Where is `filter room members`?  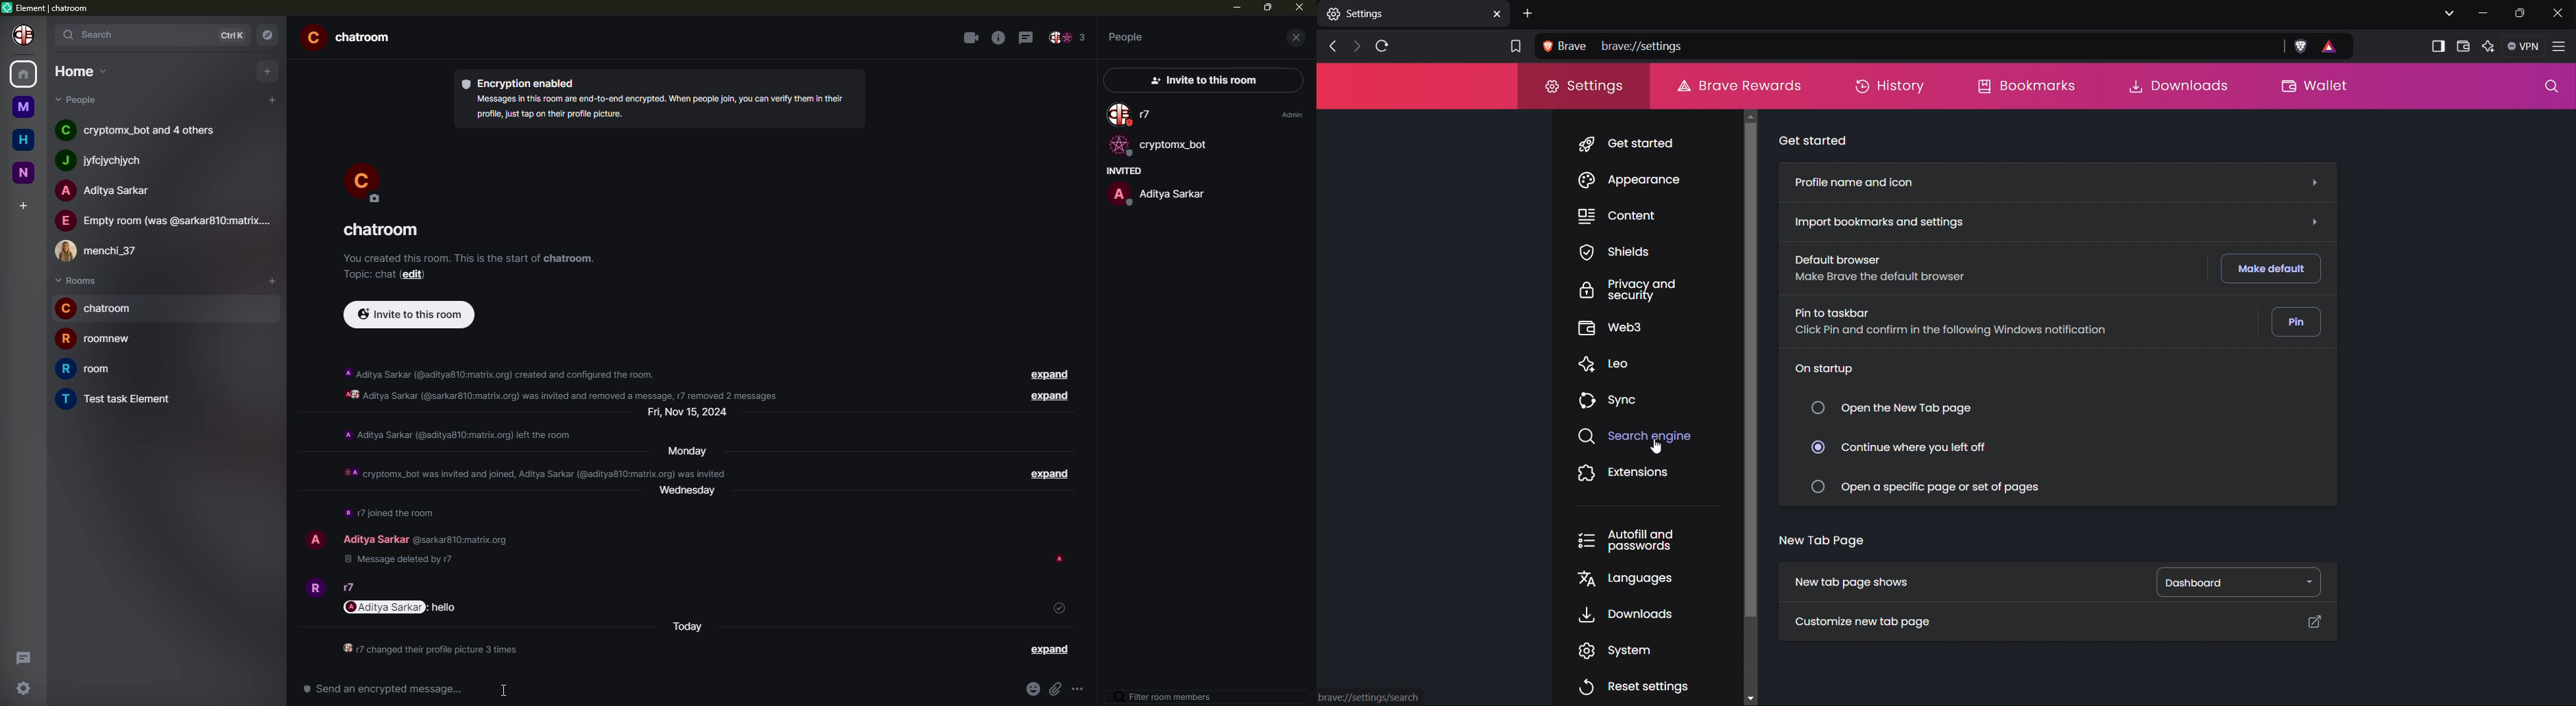 filter room members is located at coordinates (1168, 697).